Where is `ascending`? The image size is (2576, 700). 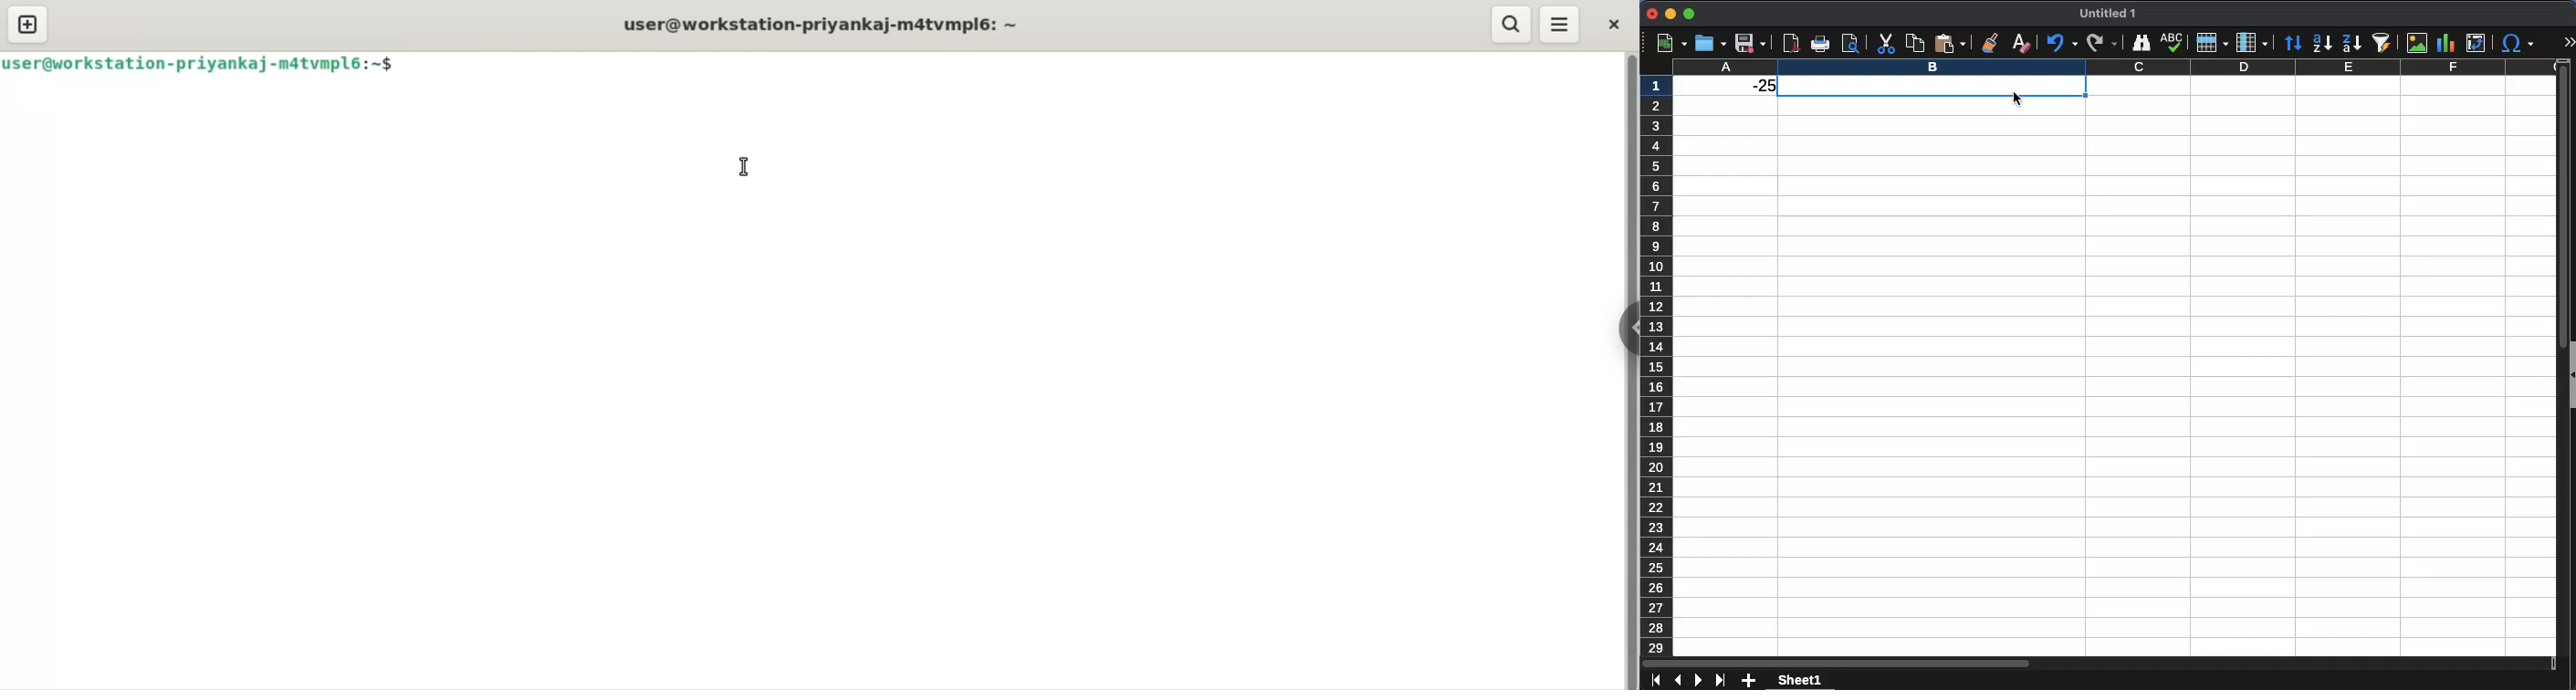 ascending is located at coordinates (2322, 44).